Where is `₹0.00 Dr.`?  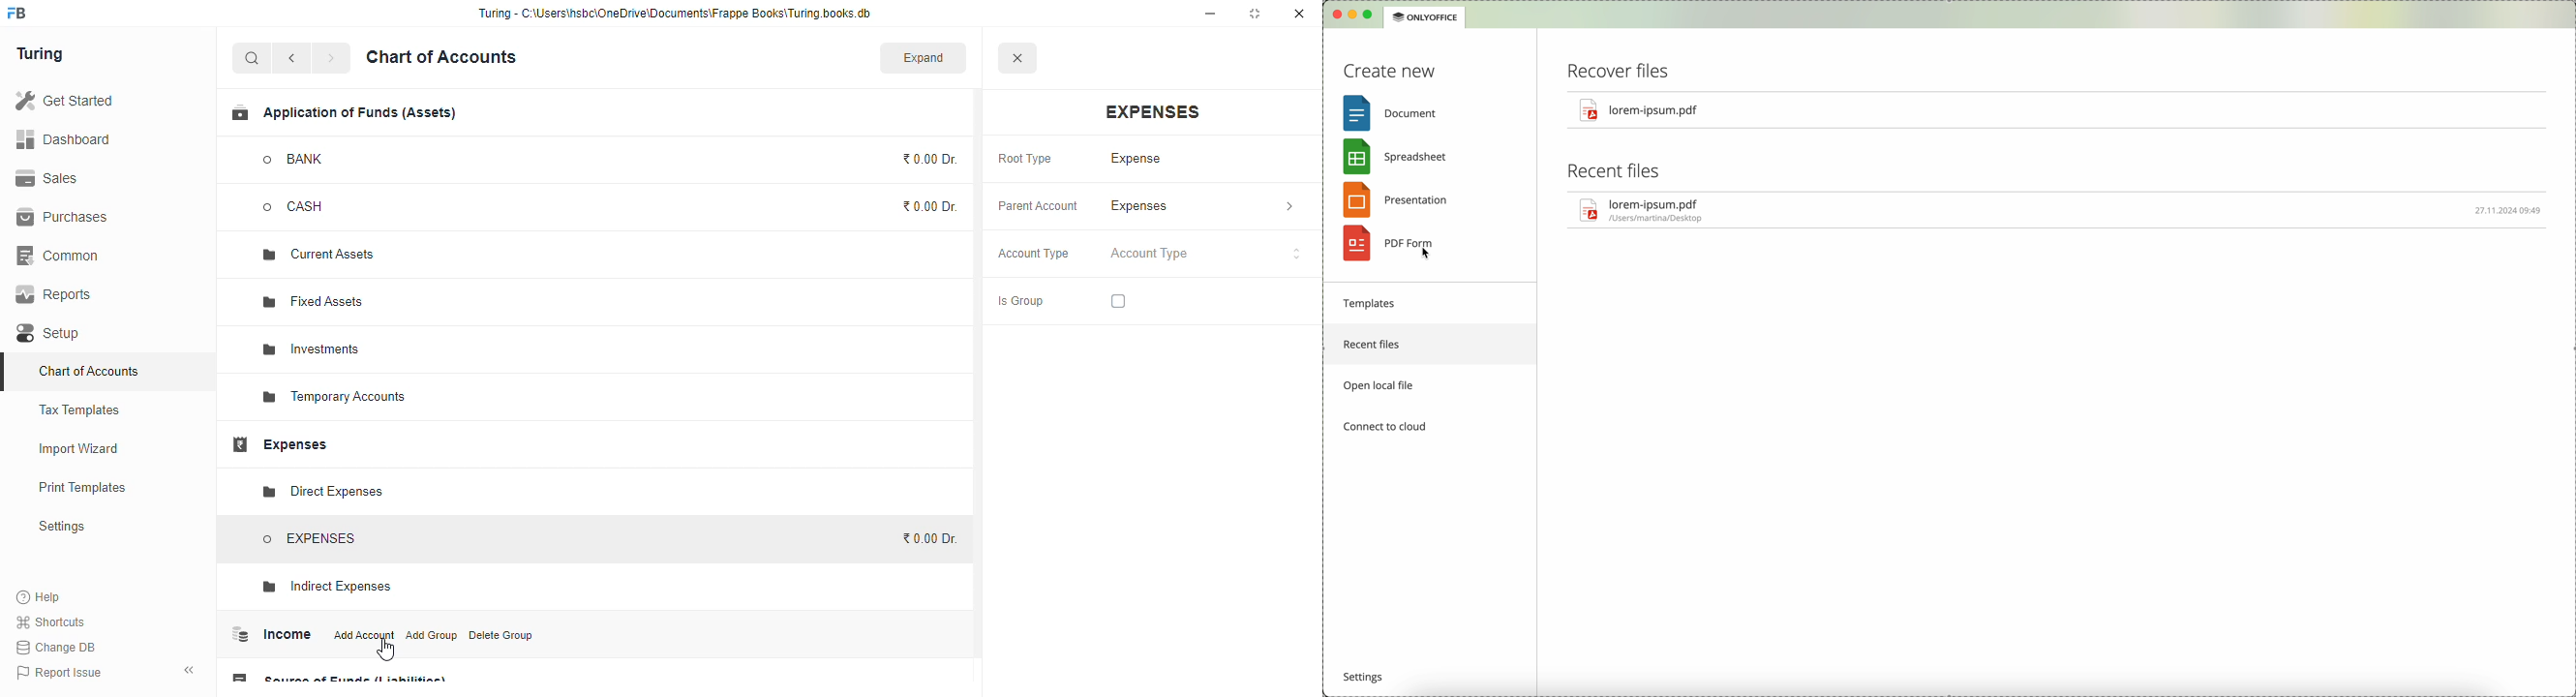 ₹0.00 Dr. is located at coordinates (930, 159).